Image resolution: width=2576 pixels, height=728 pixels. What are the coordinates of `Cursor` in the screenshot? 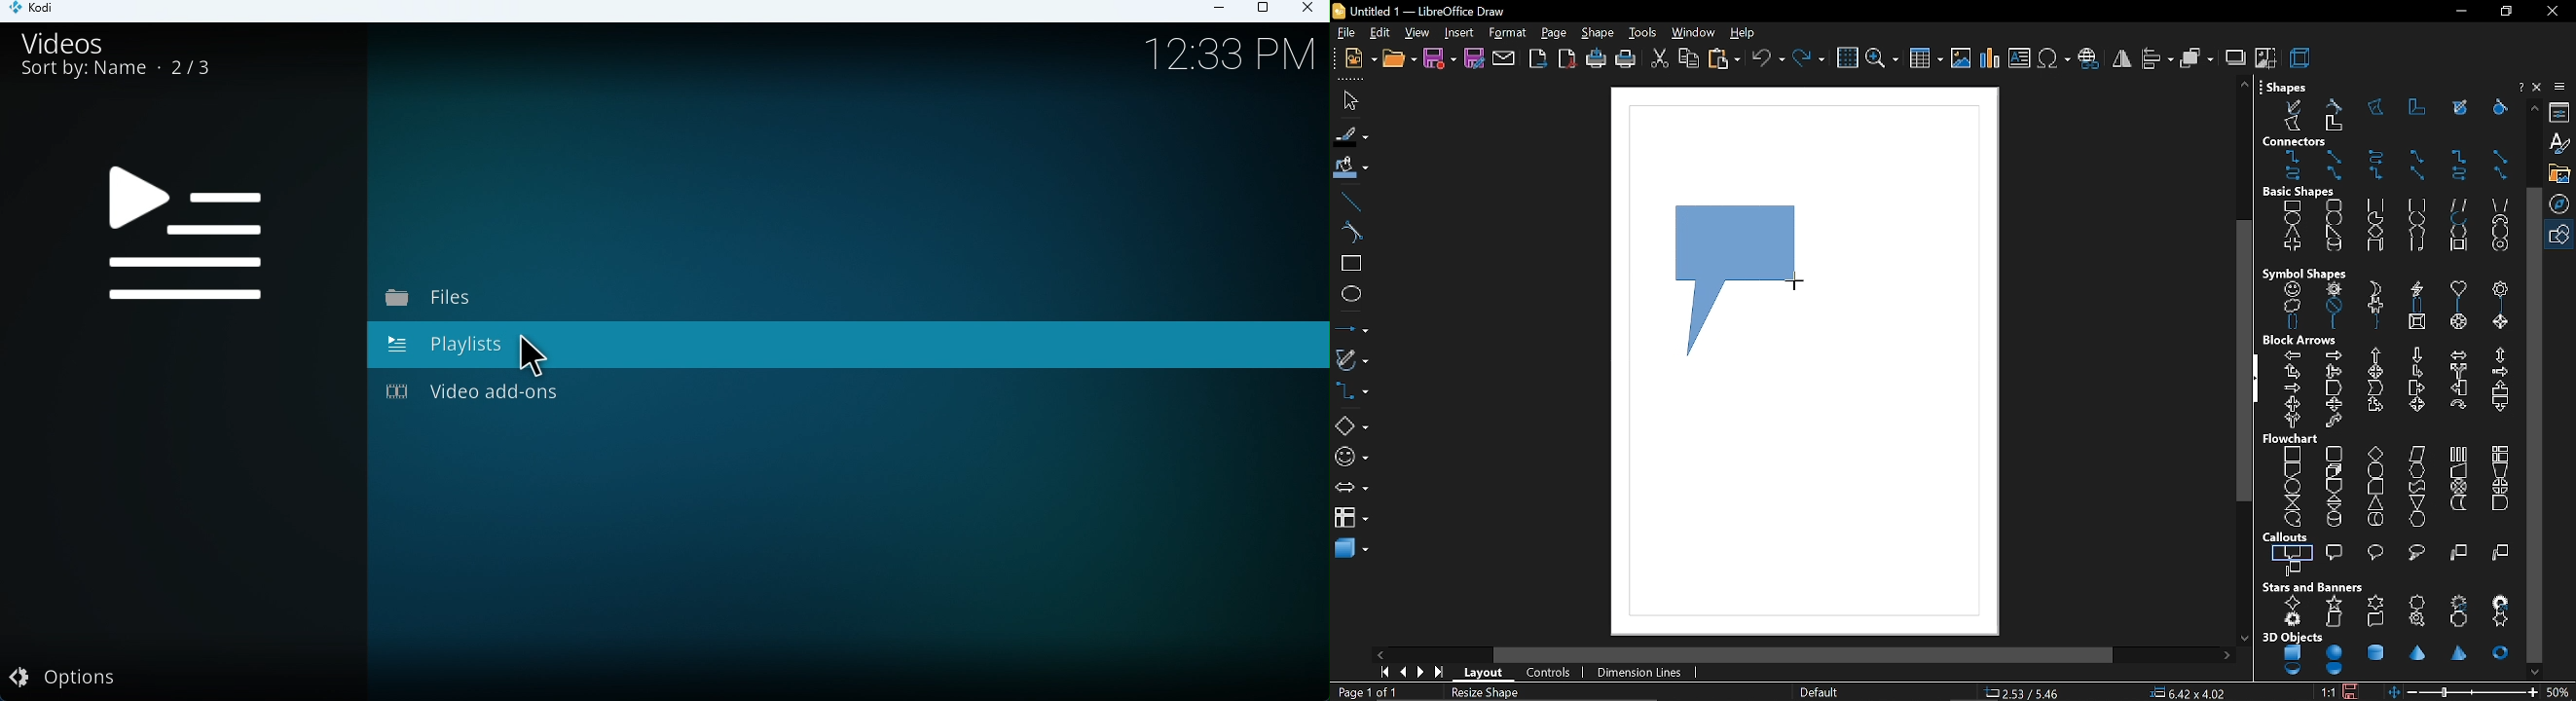 It's located at (534, 361).